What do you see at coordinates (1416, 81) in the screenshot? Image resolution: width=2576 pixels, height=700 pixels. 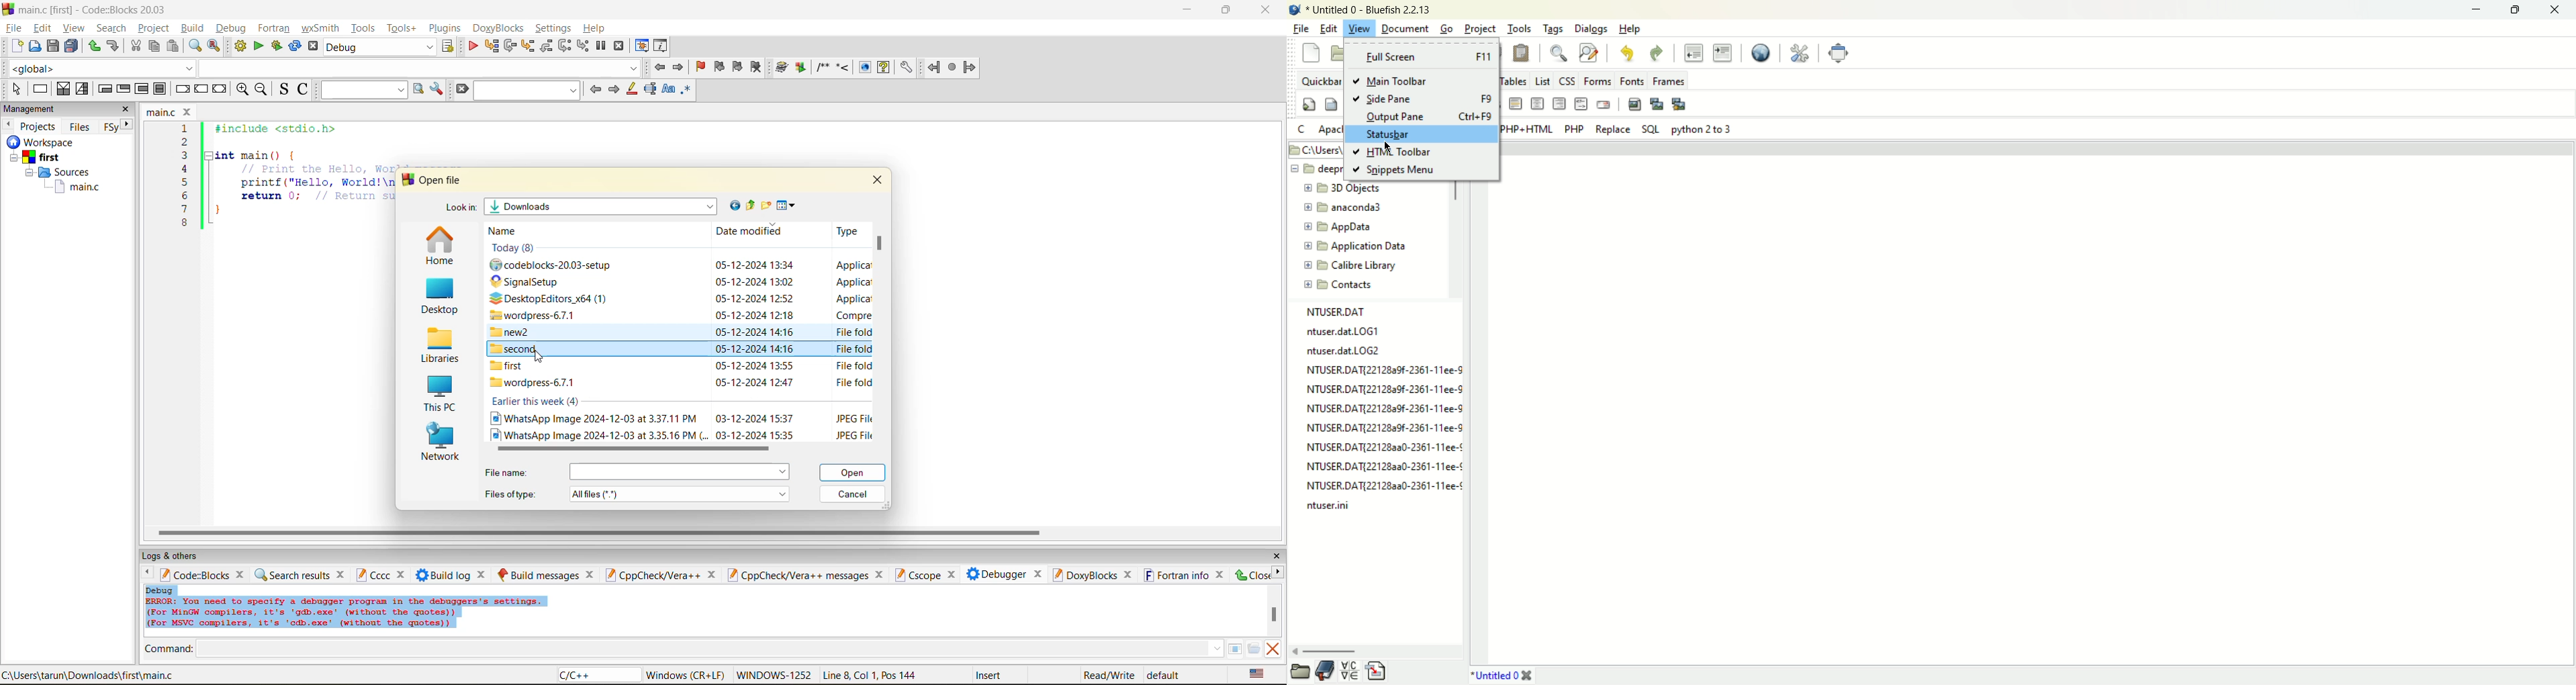 I see `main toolbar` at bounding box center [1416, 81].